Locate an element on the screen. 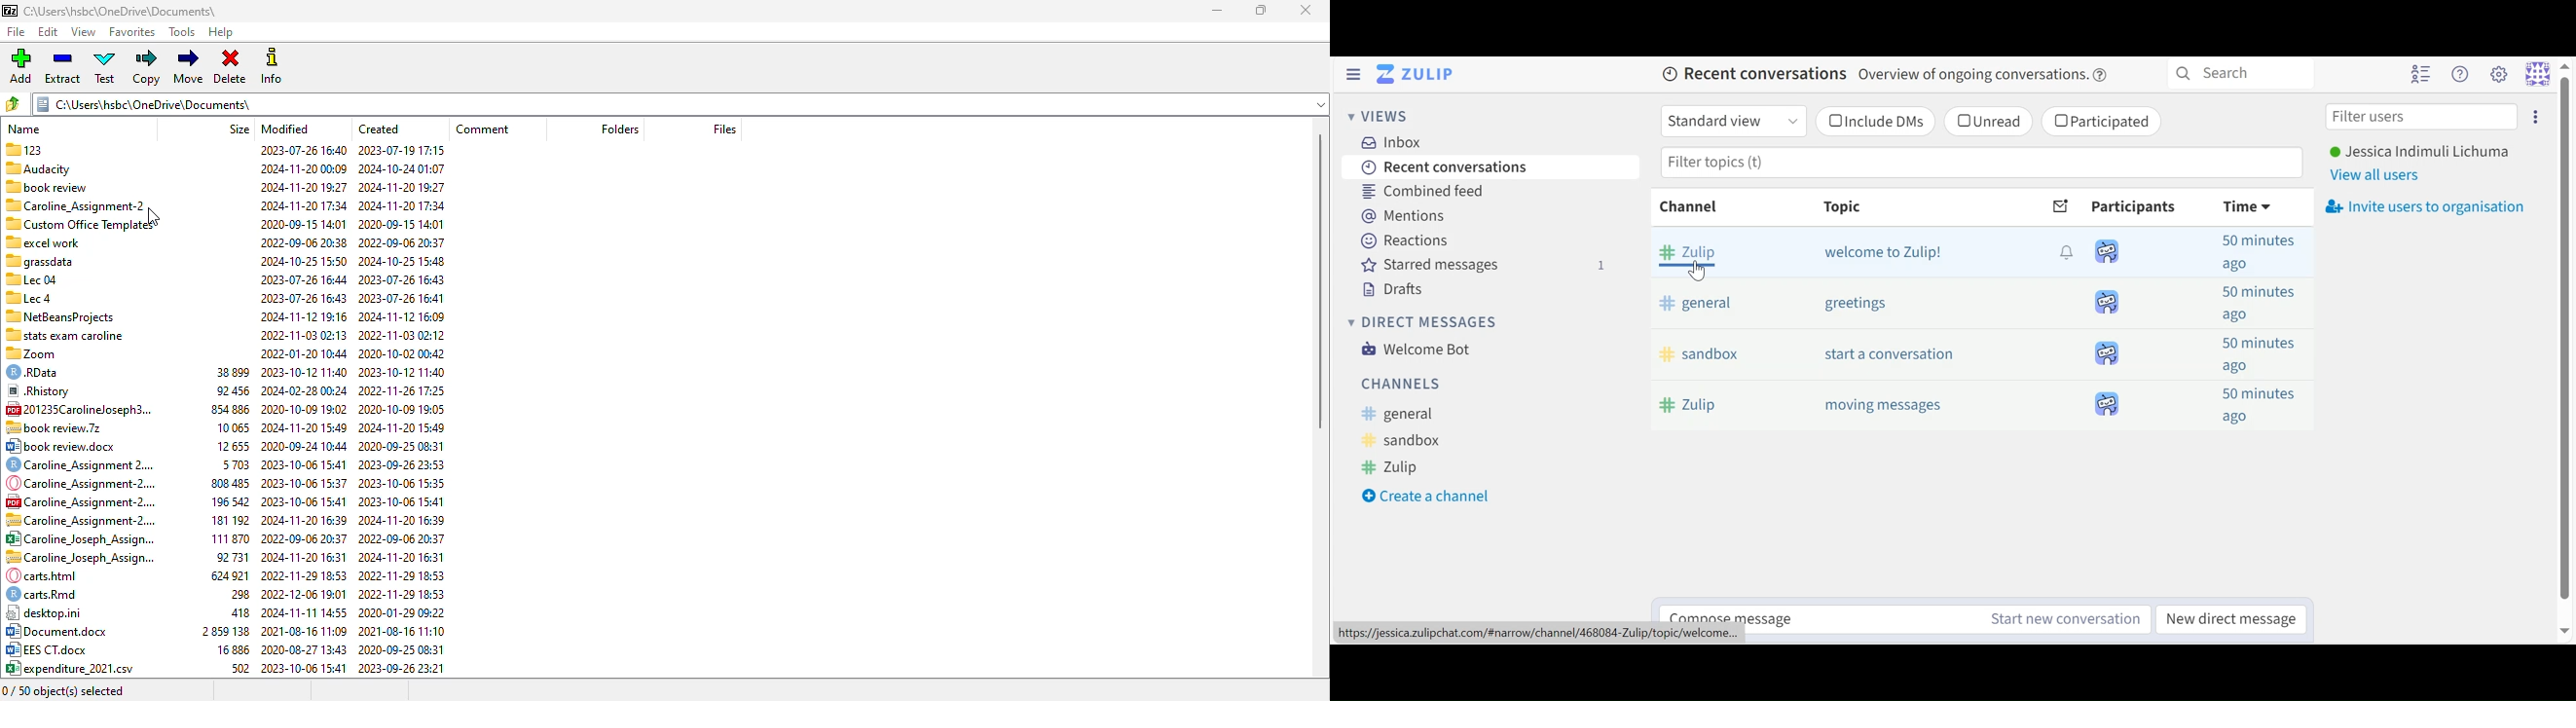  View All users is located at coordinates (2379, 175).